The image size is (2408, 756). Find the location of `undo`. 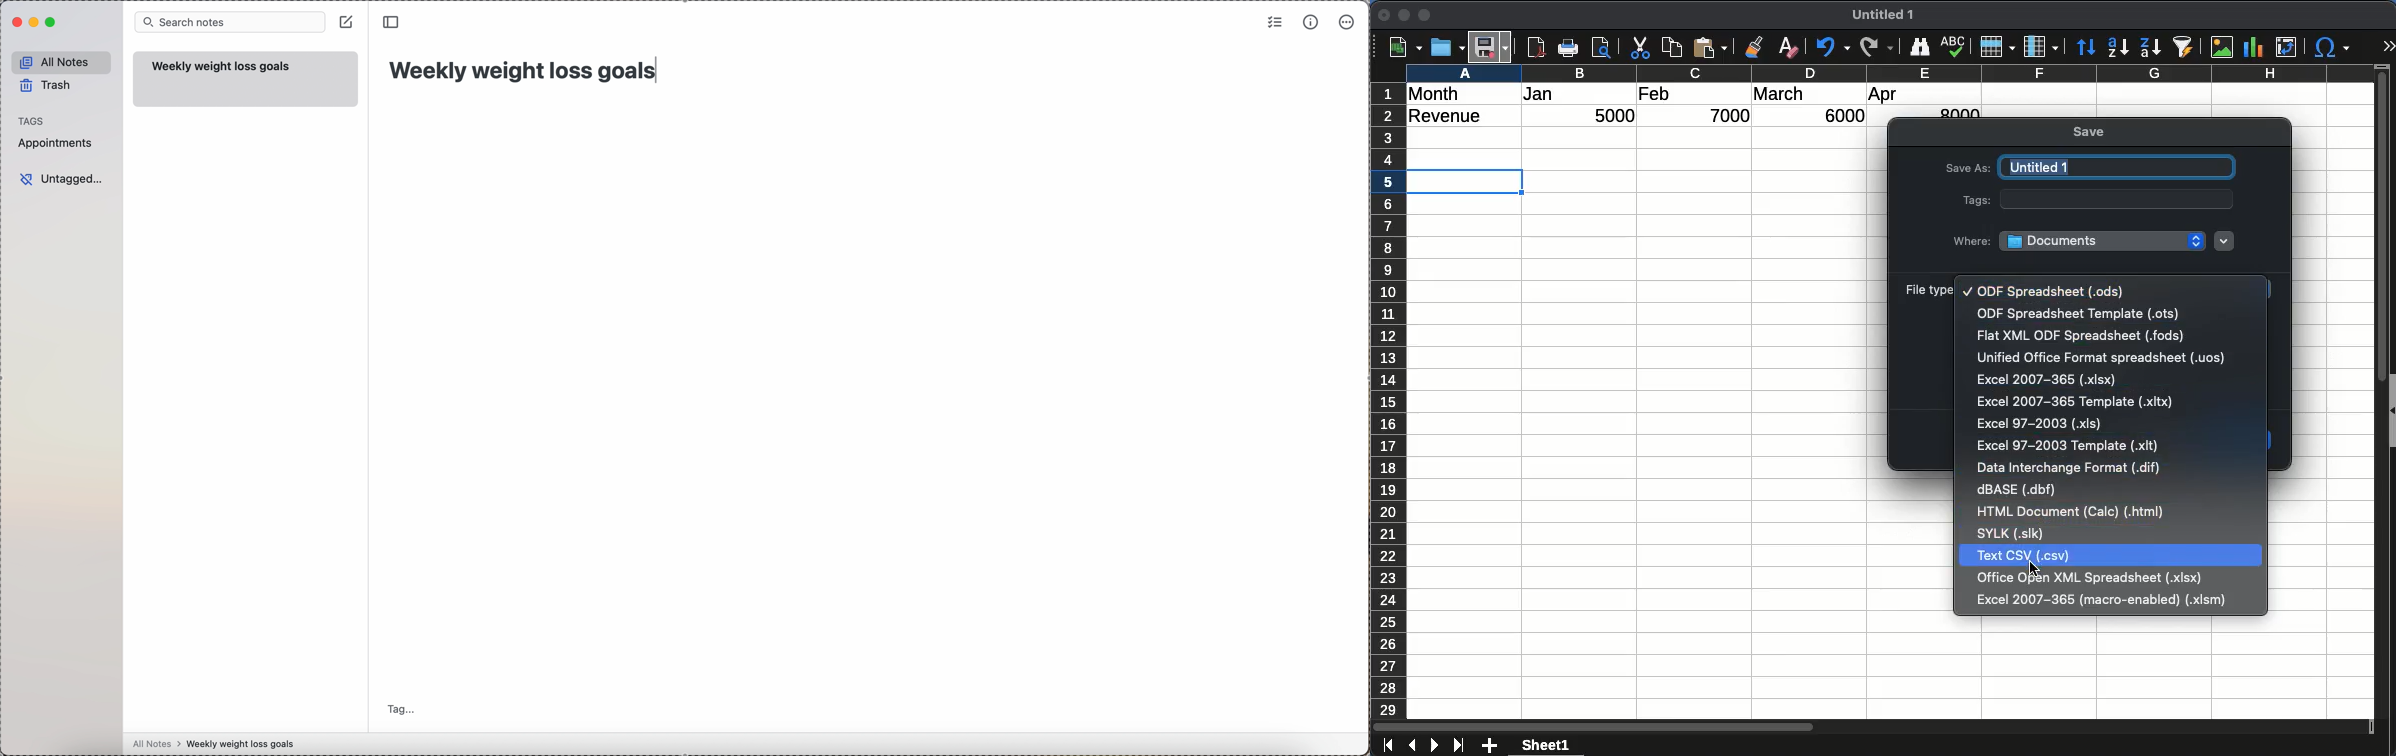

undo is located at coordinates (1830, 48).